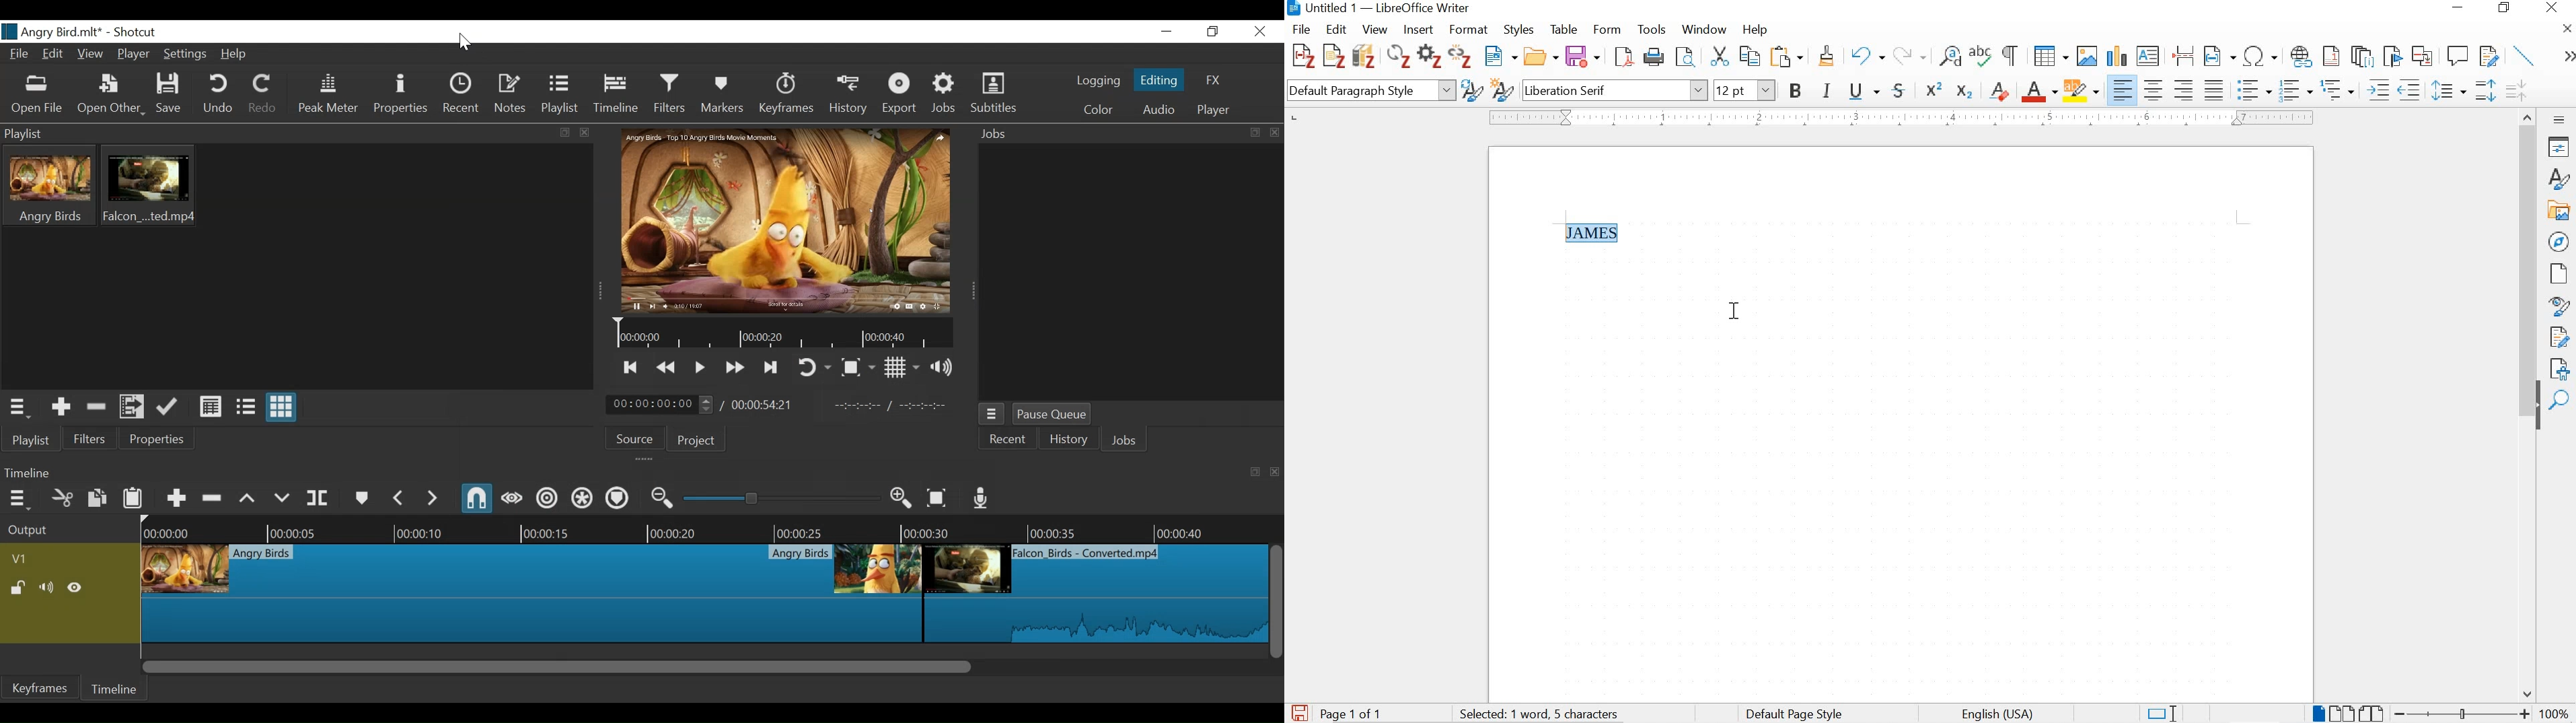 Image resolution: width=2576 pixels, height=728 pixels. What do you see at coordinates (890, 403) in the screenshot?
I see `In point` at bounding box center [890, 403].